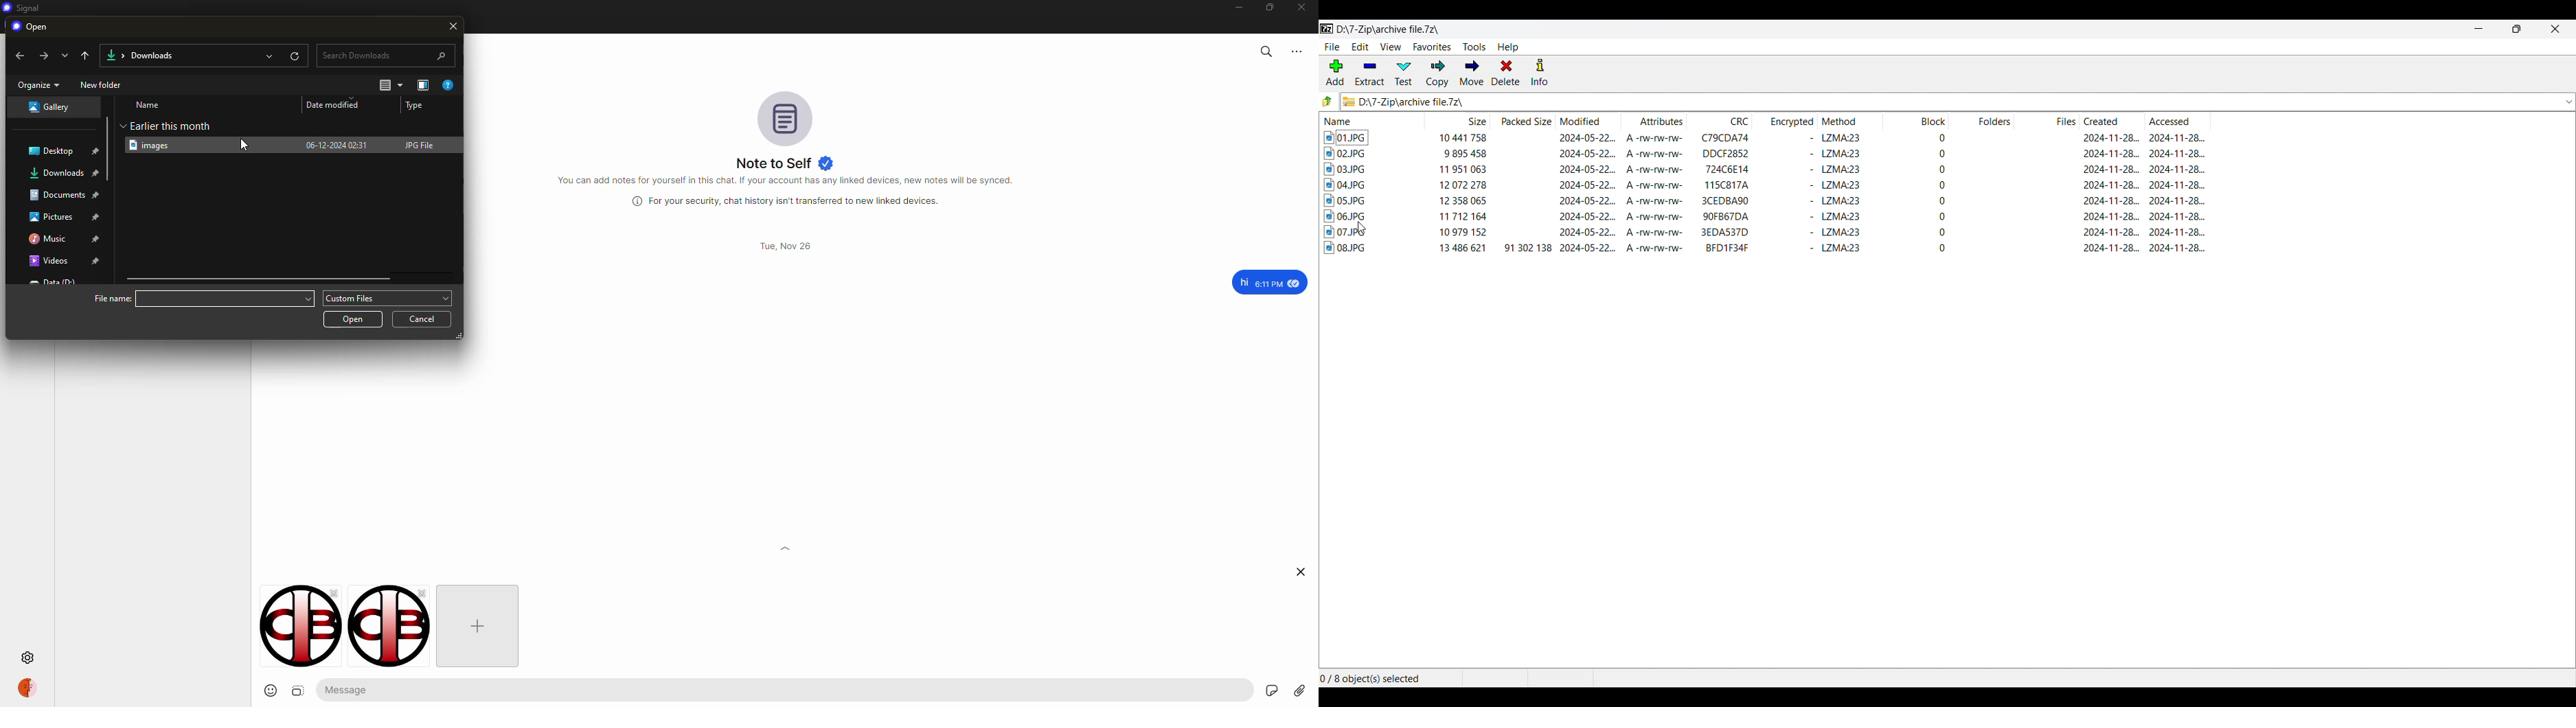 This screenshot has width=2576, height=728. What do you see at coordinates (35, 27) in the screenshot?
I see `open` at bounding box center [35, 27].